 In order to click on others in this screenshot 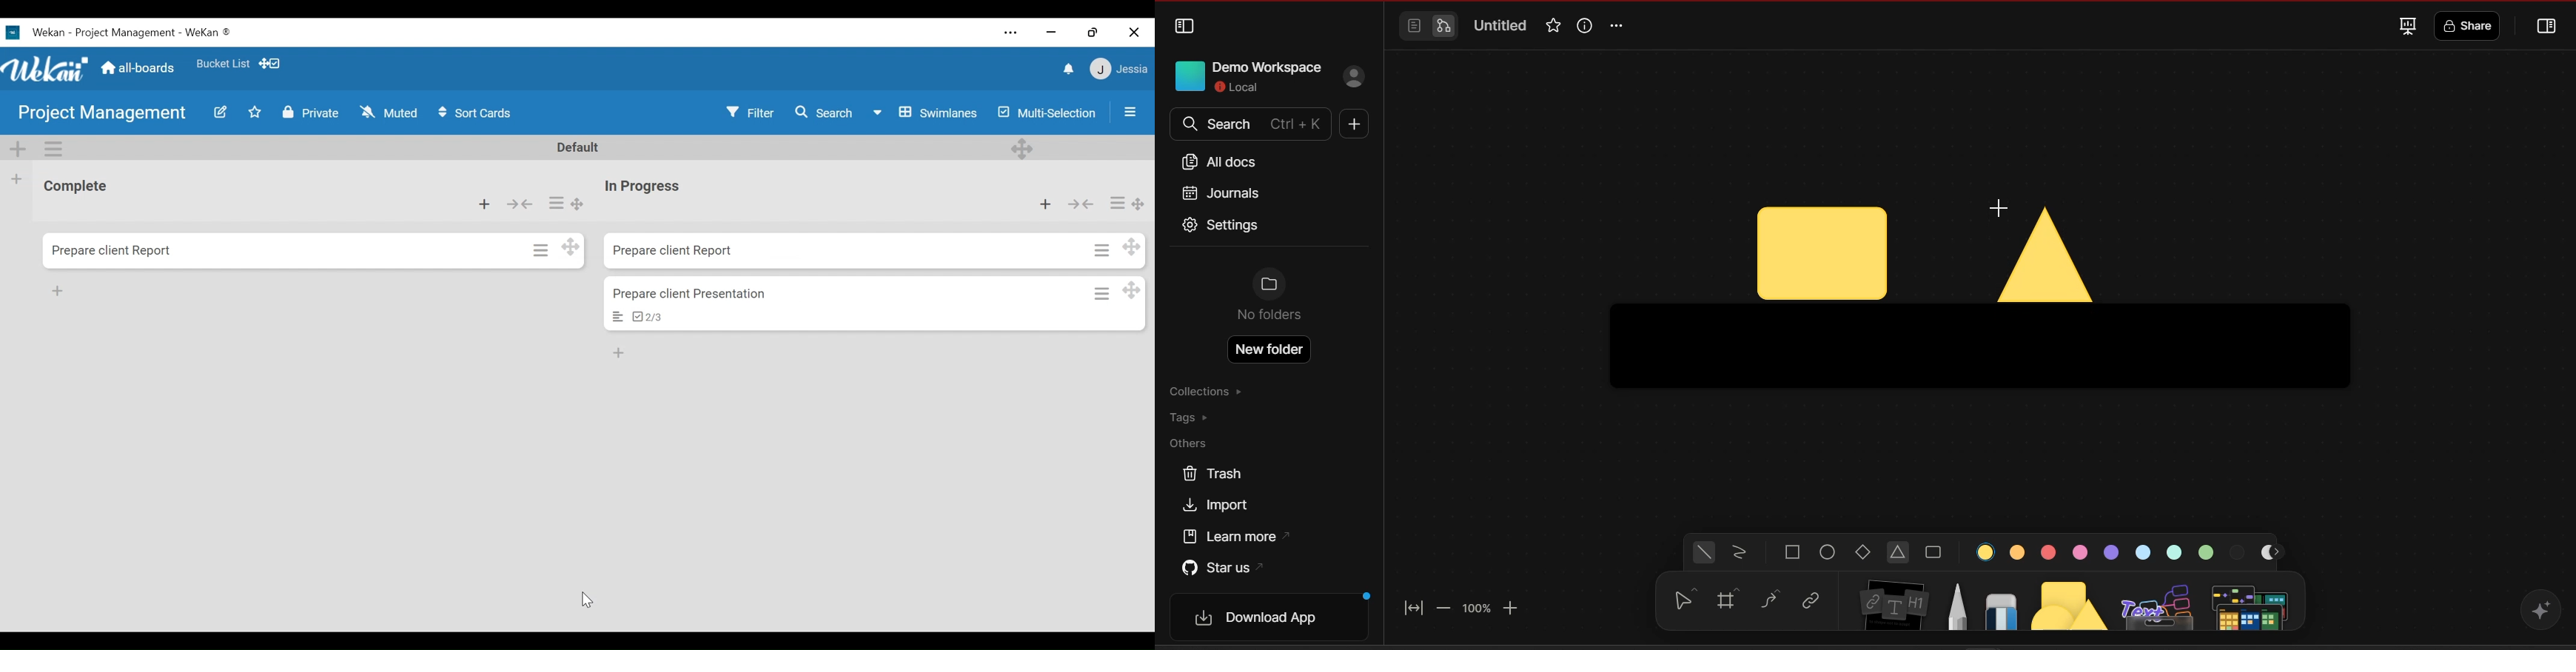, I will do `click(1195, 444)`.